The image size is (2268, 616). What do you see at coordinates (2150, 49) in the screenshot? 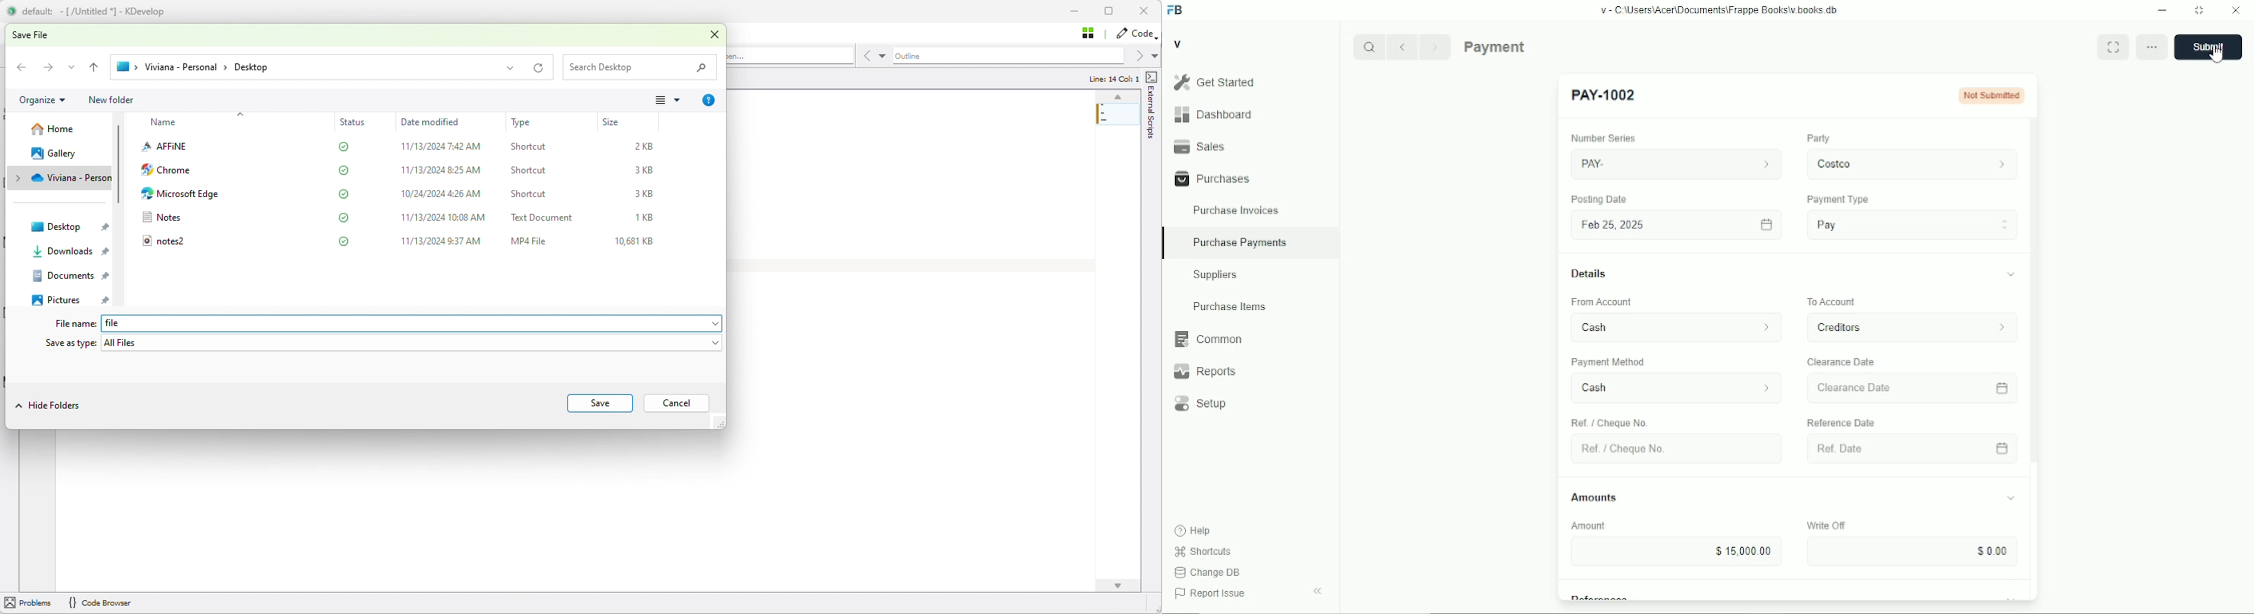
I see `option` at bounding box center [2150, 49].